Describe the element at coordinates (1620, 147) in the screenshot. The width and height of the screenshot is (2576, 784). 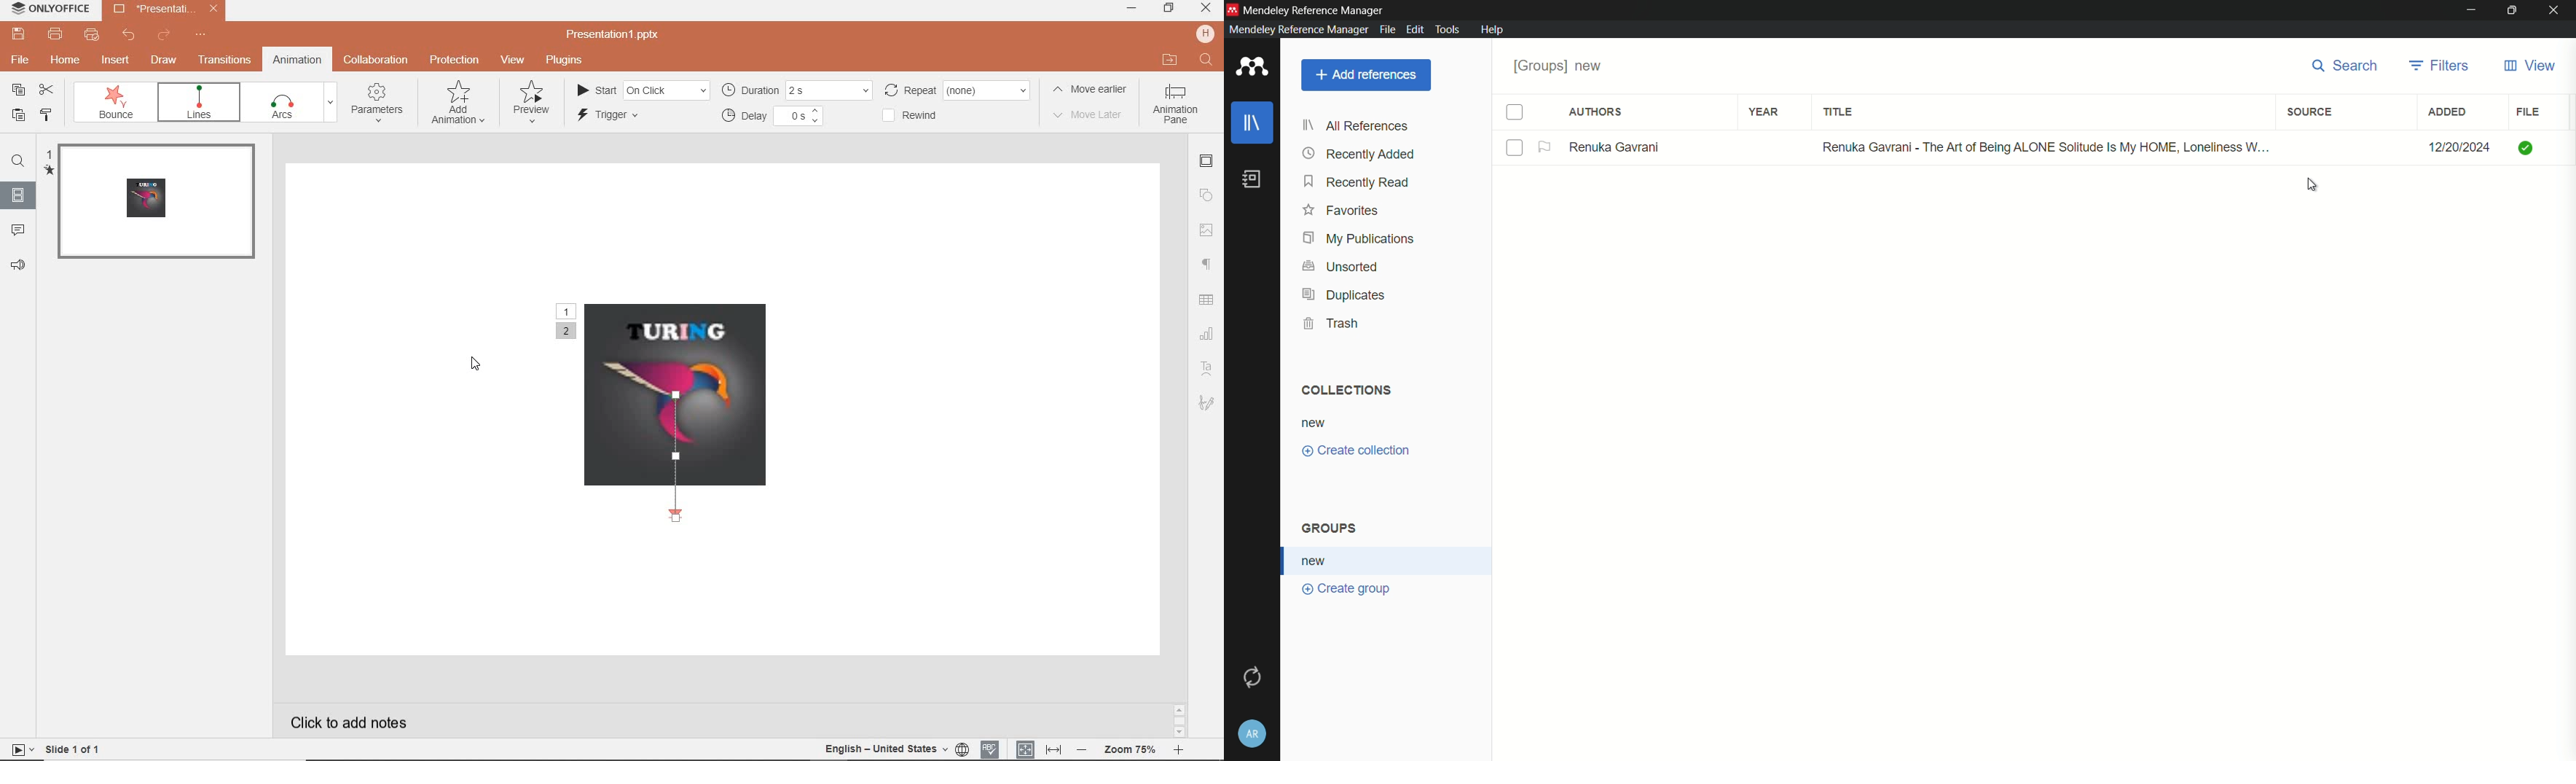
I see `Renuka Gaurani` at that location.